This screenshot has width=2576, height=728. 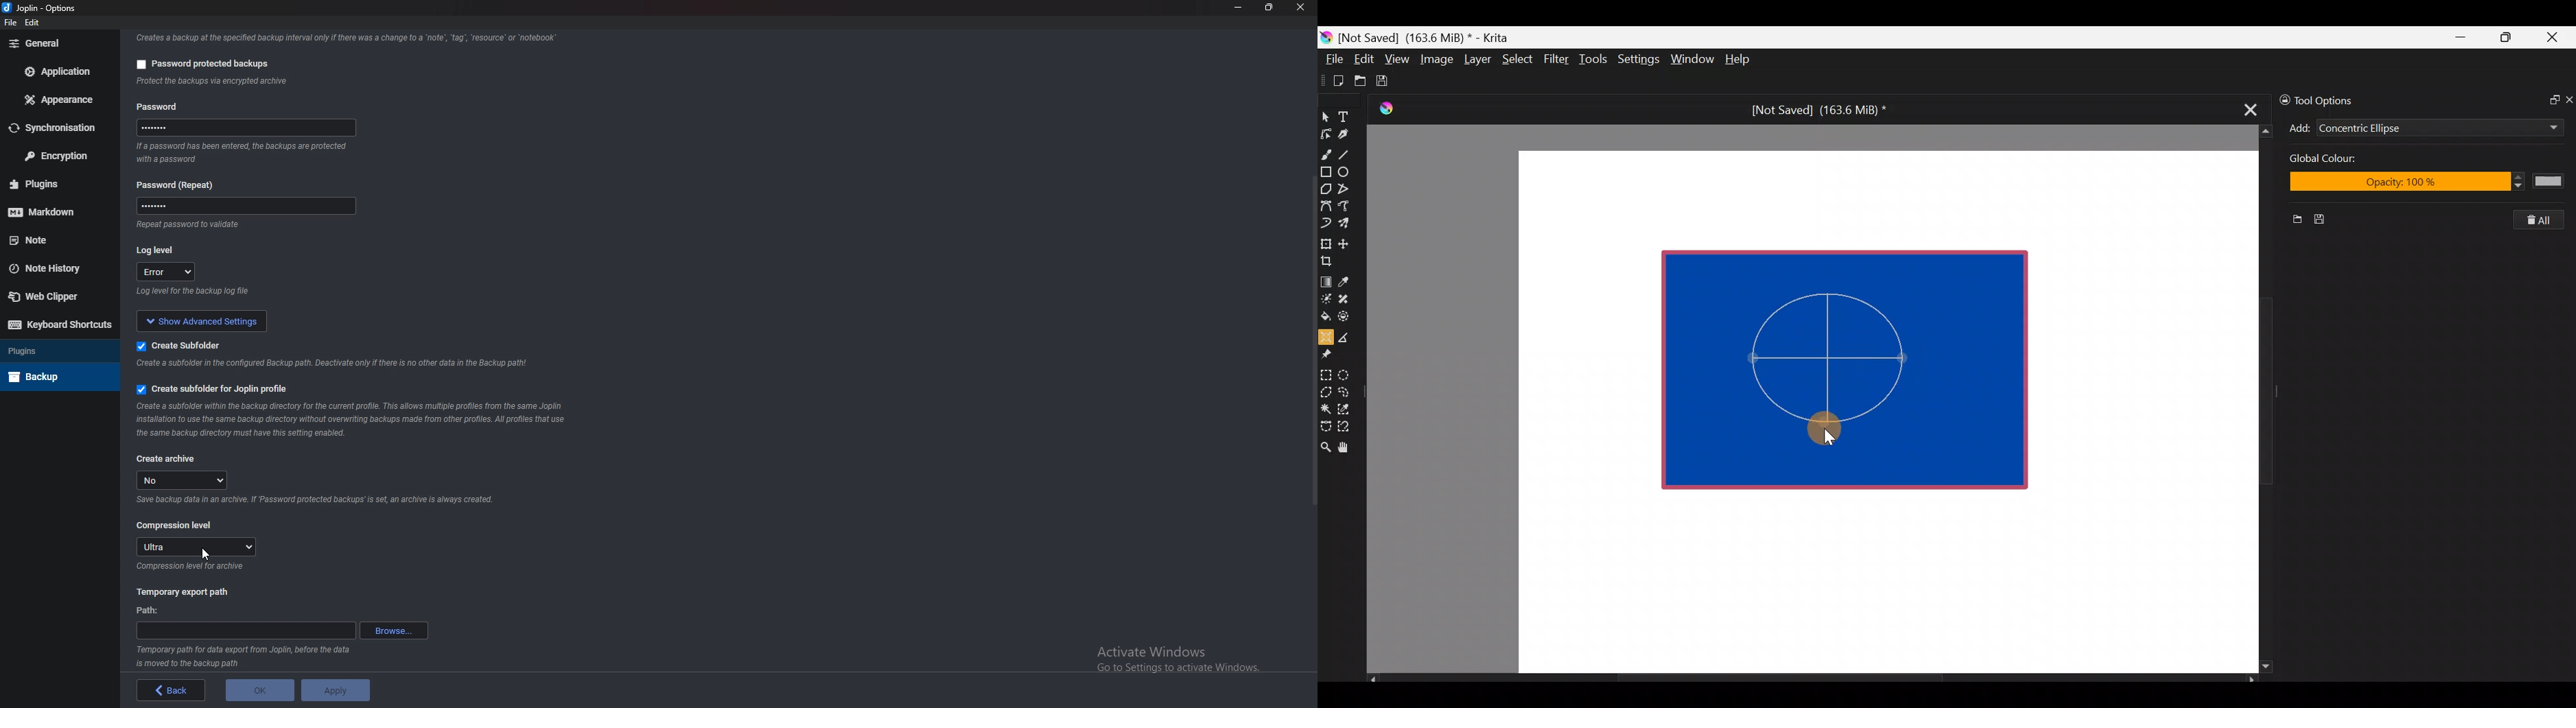 I want to click on Application, so click(x=59, y=72).